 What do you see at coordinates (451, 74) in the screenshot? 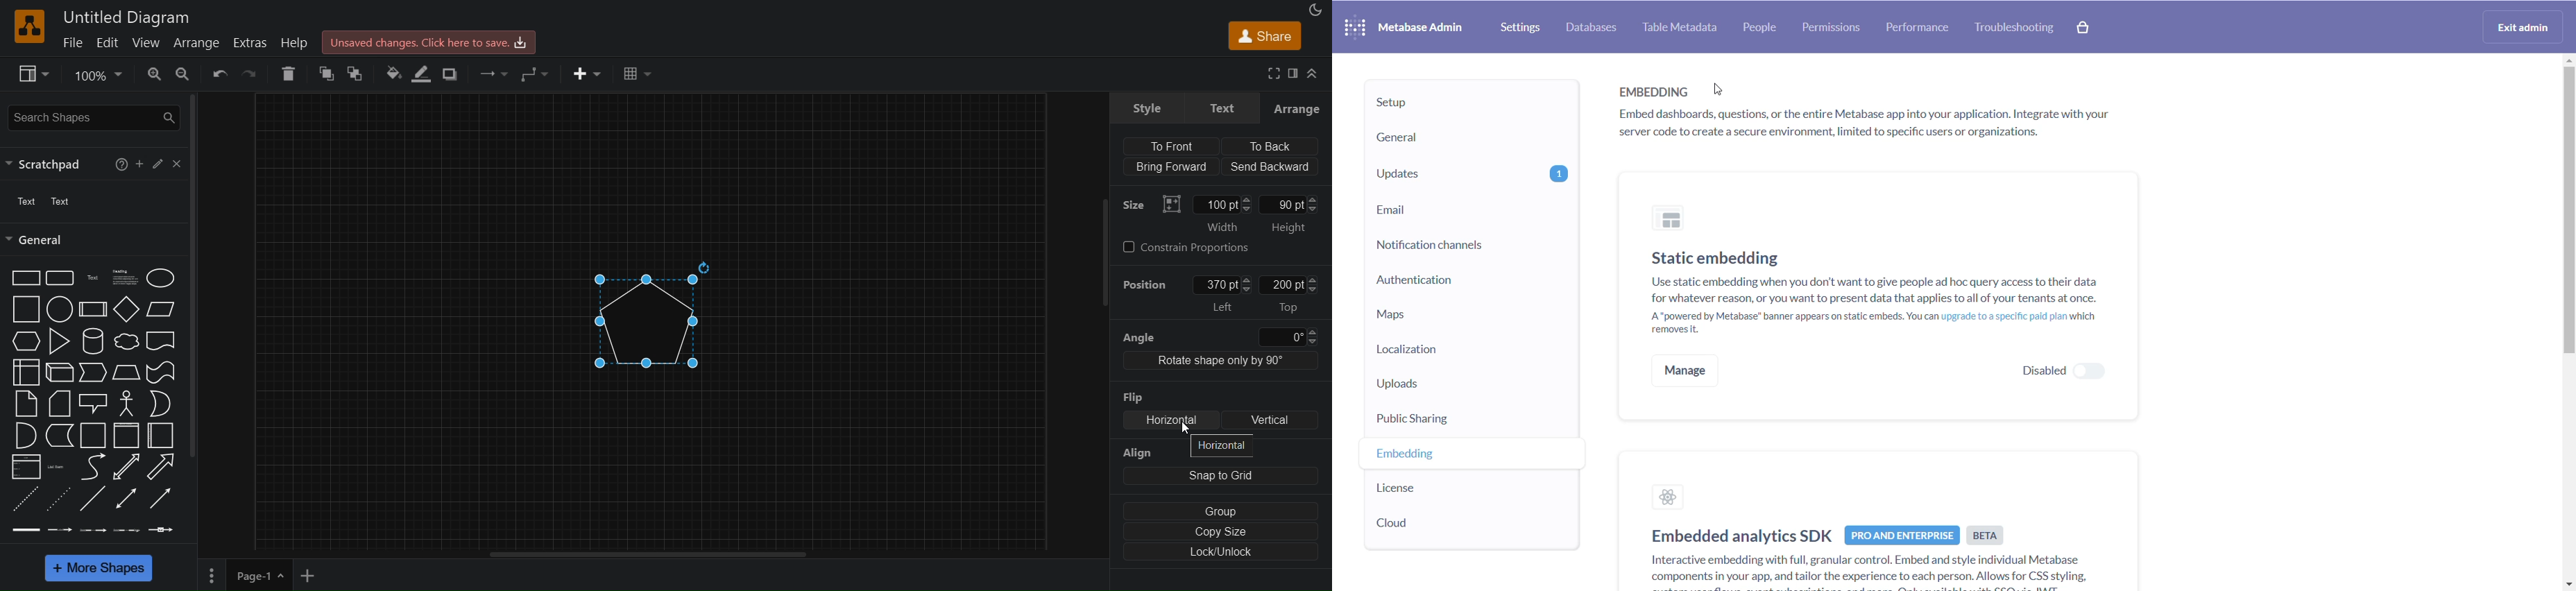
I see `shadow` at bounding box center [451, 74].